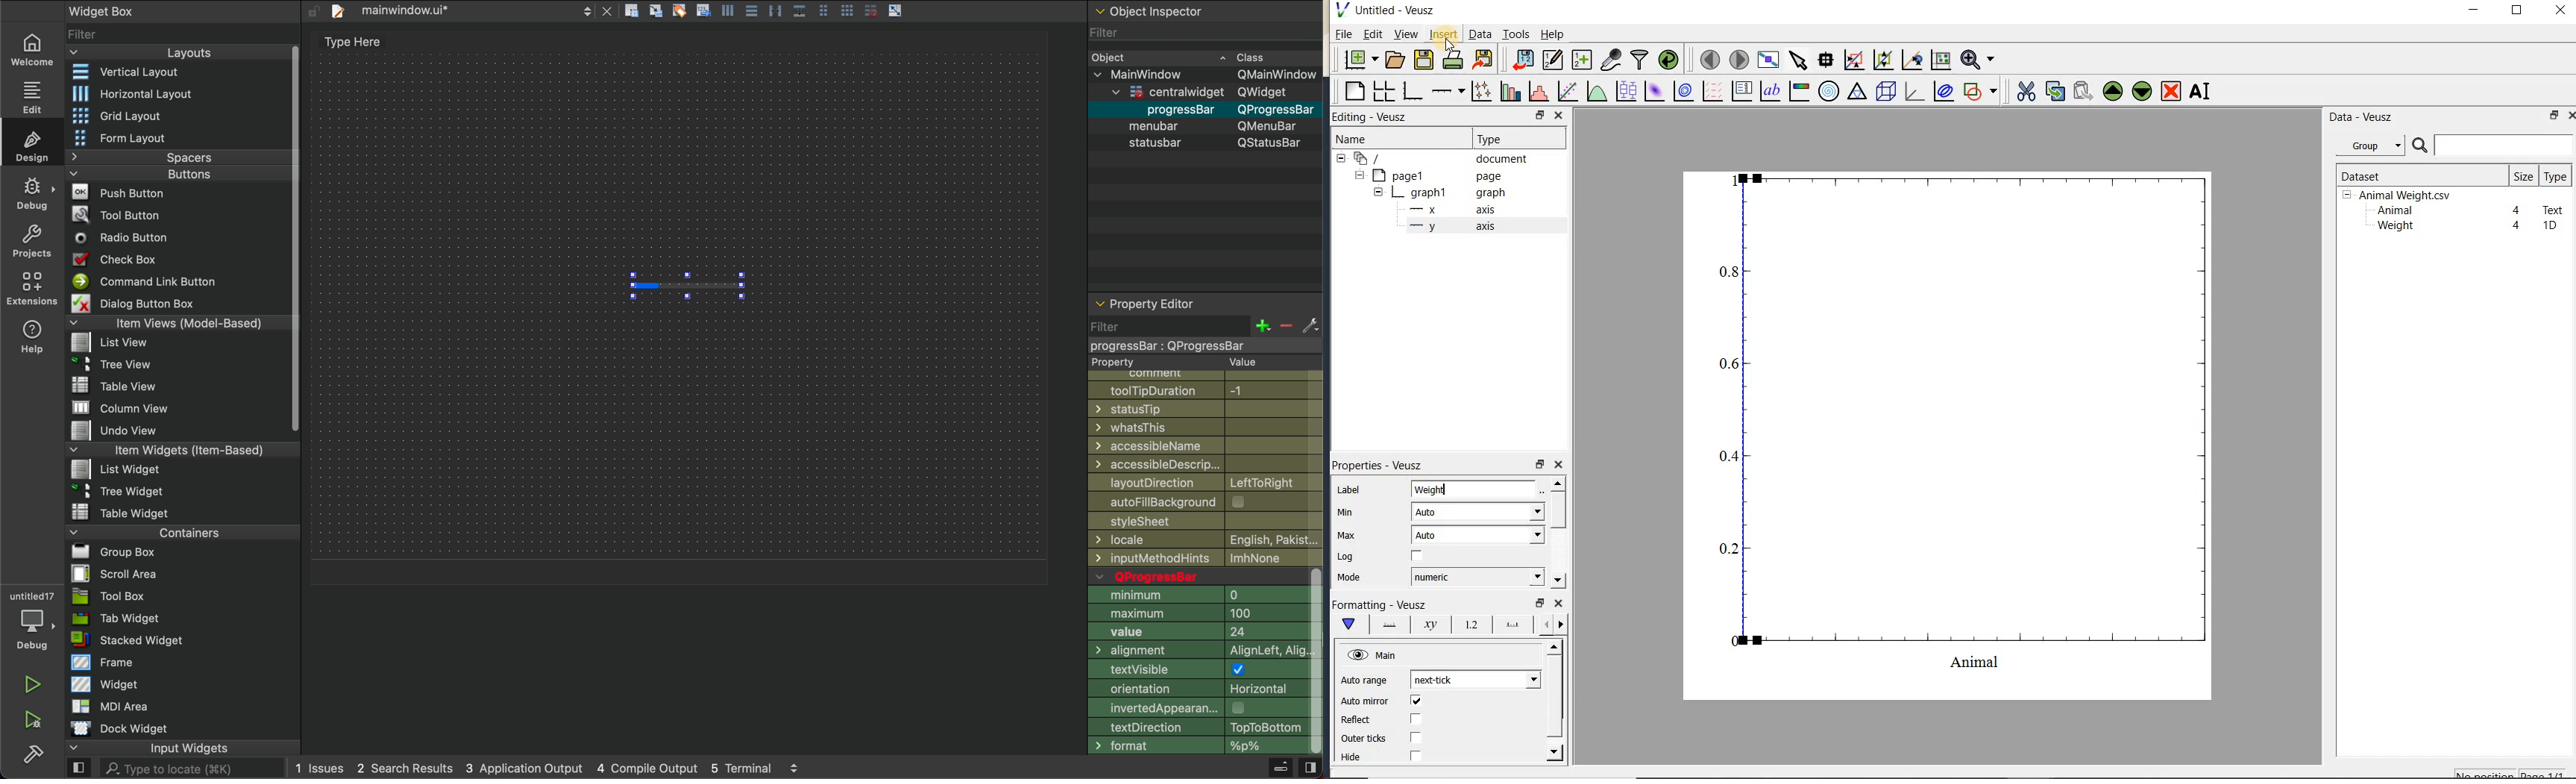 Image resolution: width=2576 pixels, height=784 pixels. I want to click on Label, so click(1351, 490).